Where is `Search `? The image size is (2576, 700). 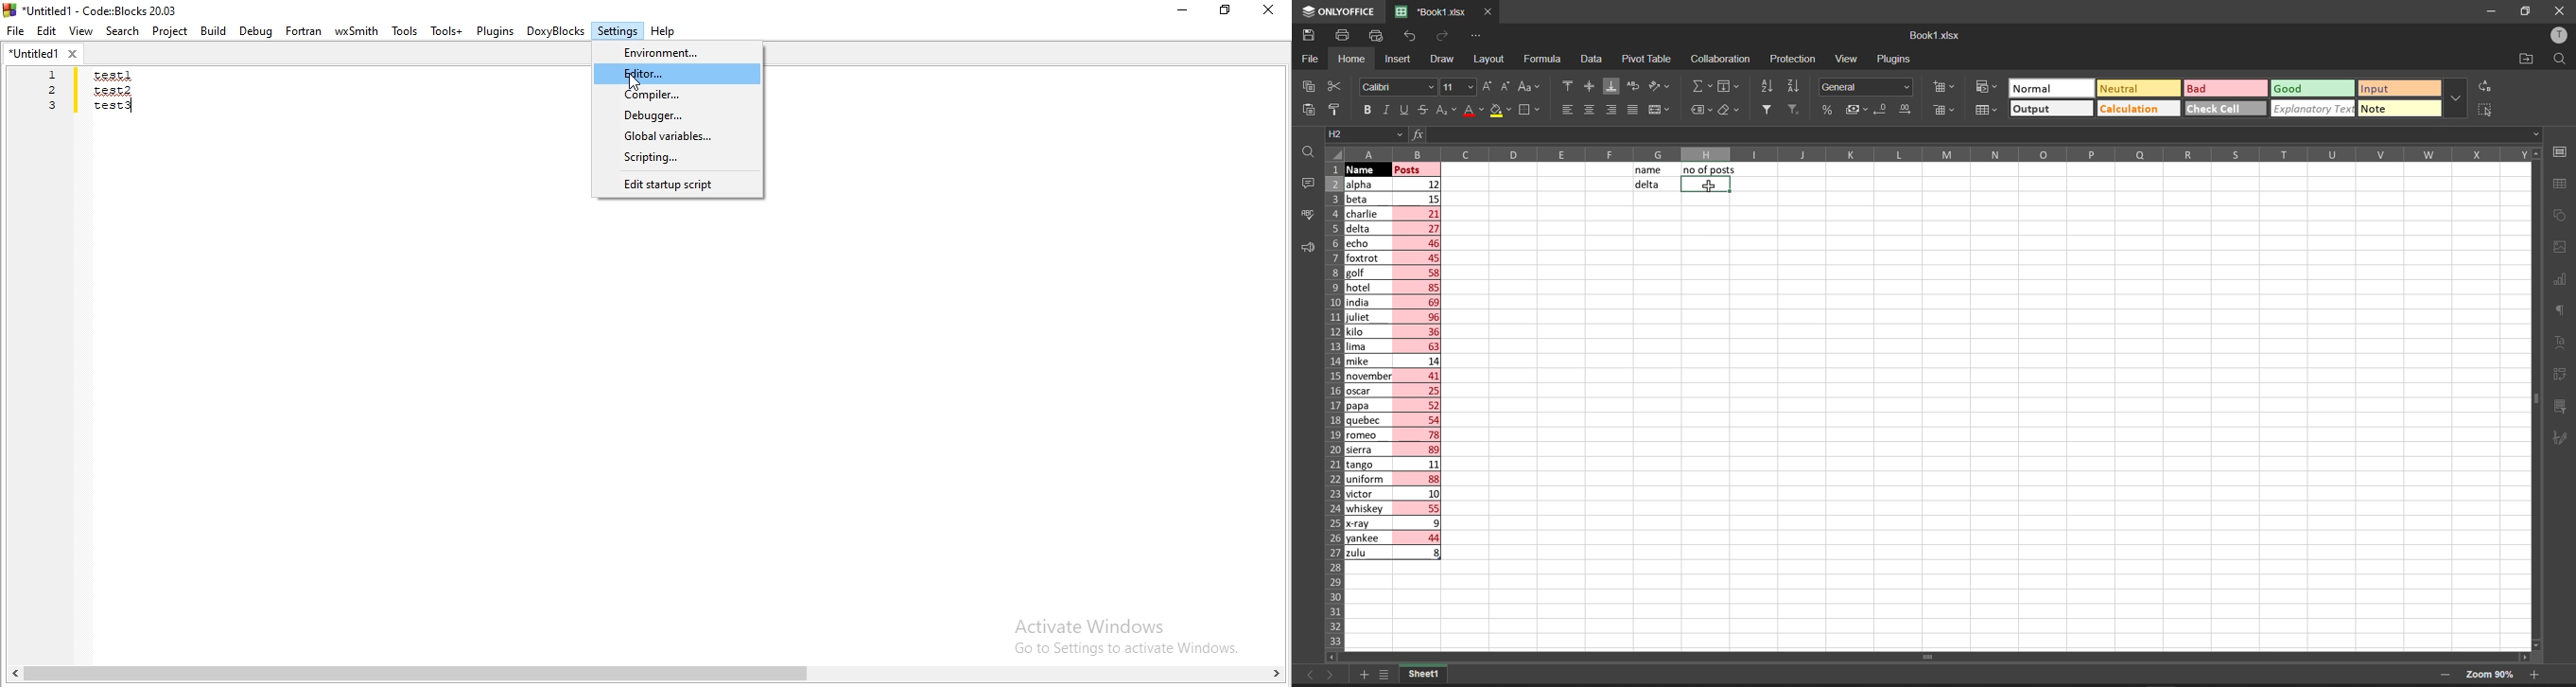
Search  is located at coordinates (123, 32).